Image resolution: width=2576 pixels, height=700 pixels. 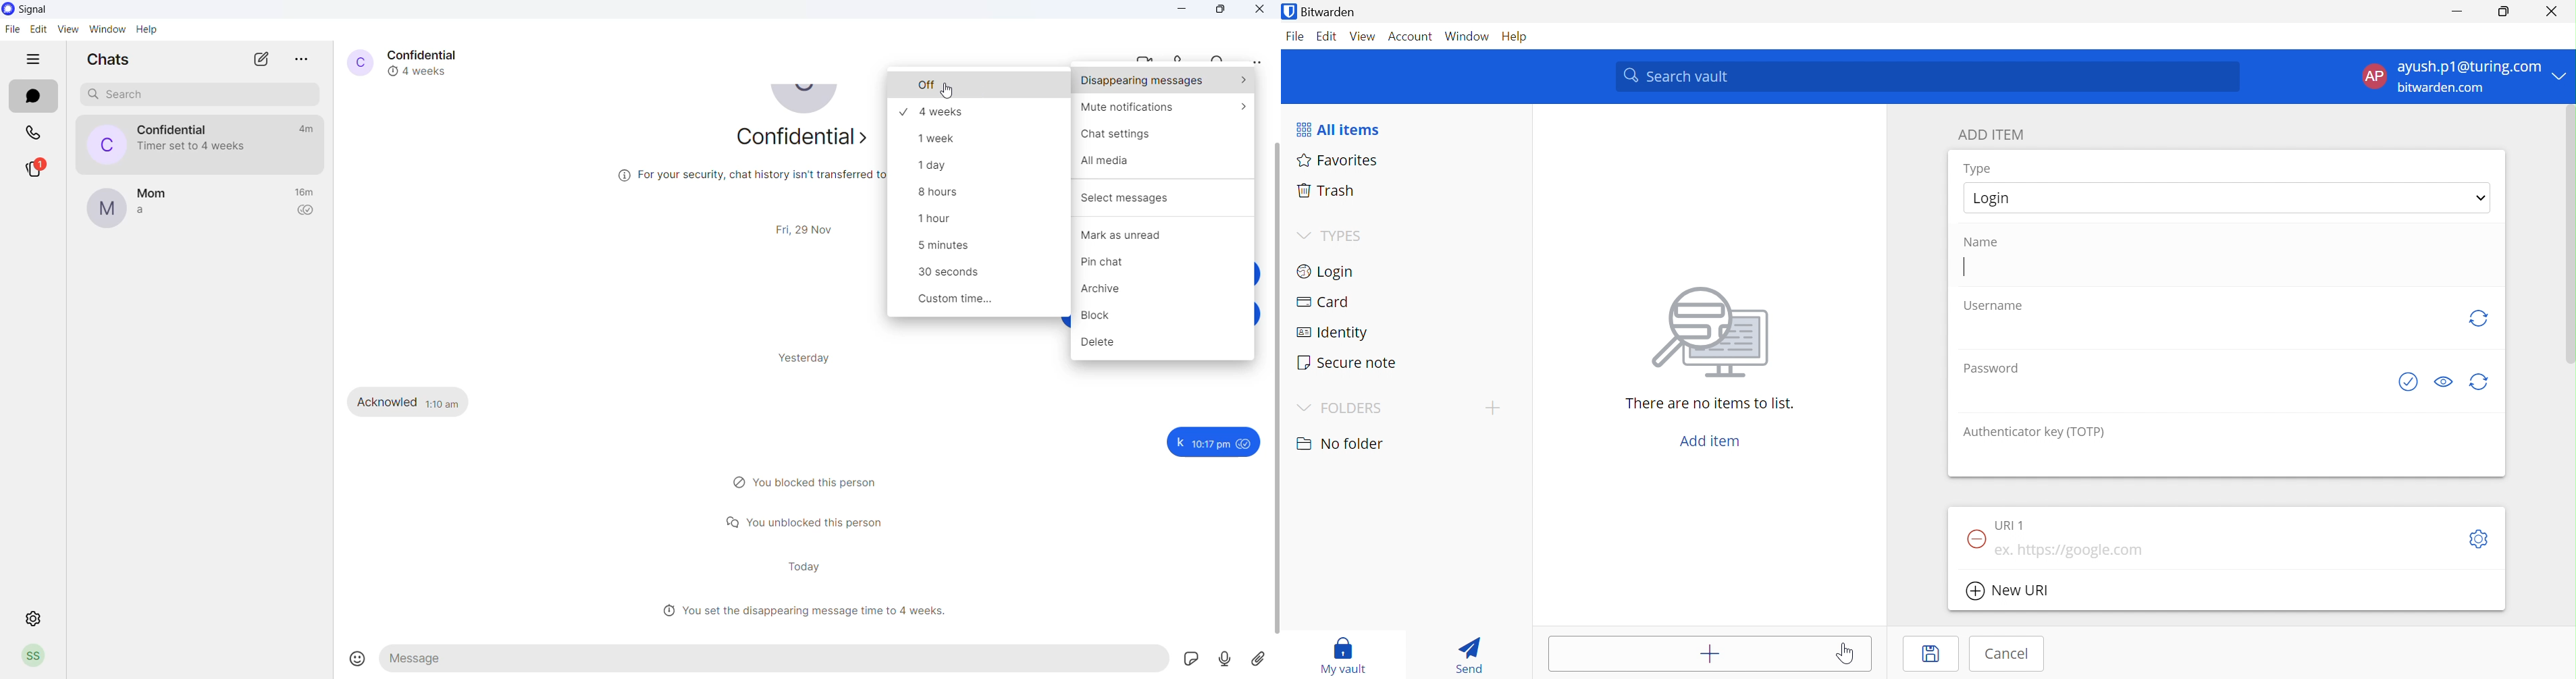 What do you see at coordinates (2459, 8) in the screenshot?
I see `Minimize` at bounding box center [2459, 8].